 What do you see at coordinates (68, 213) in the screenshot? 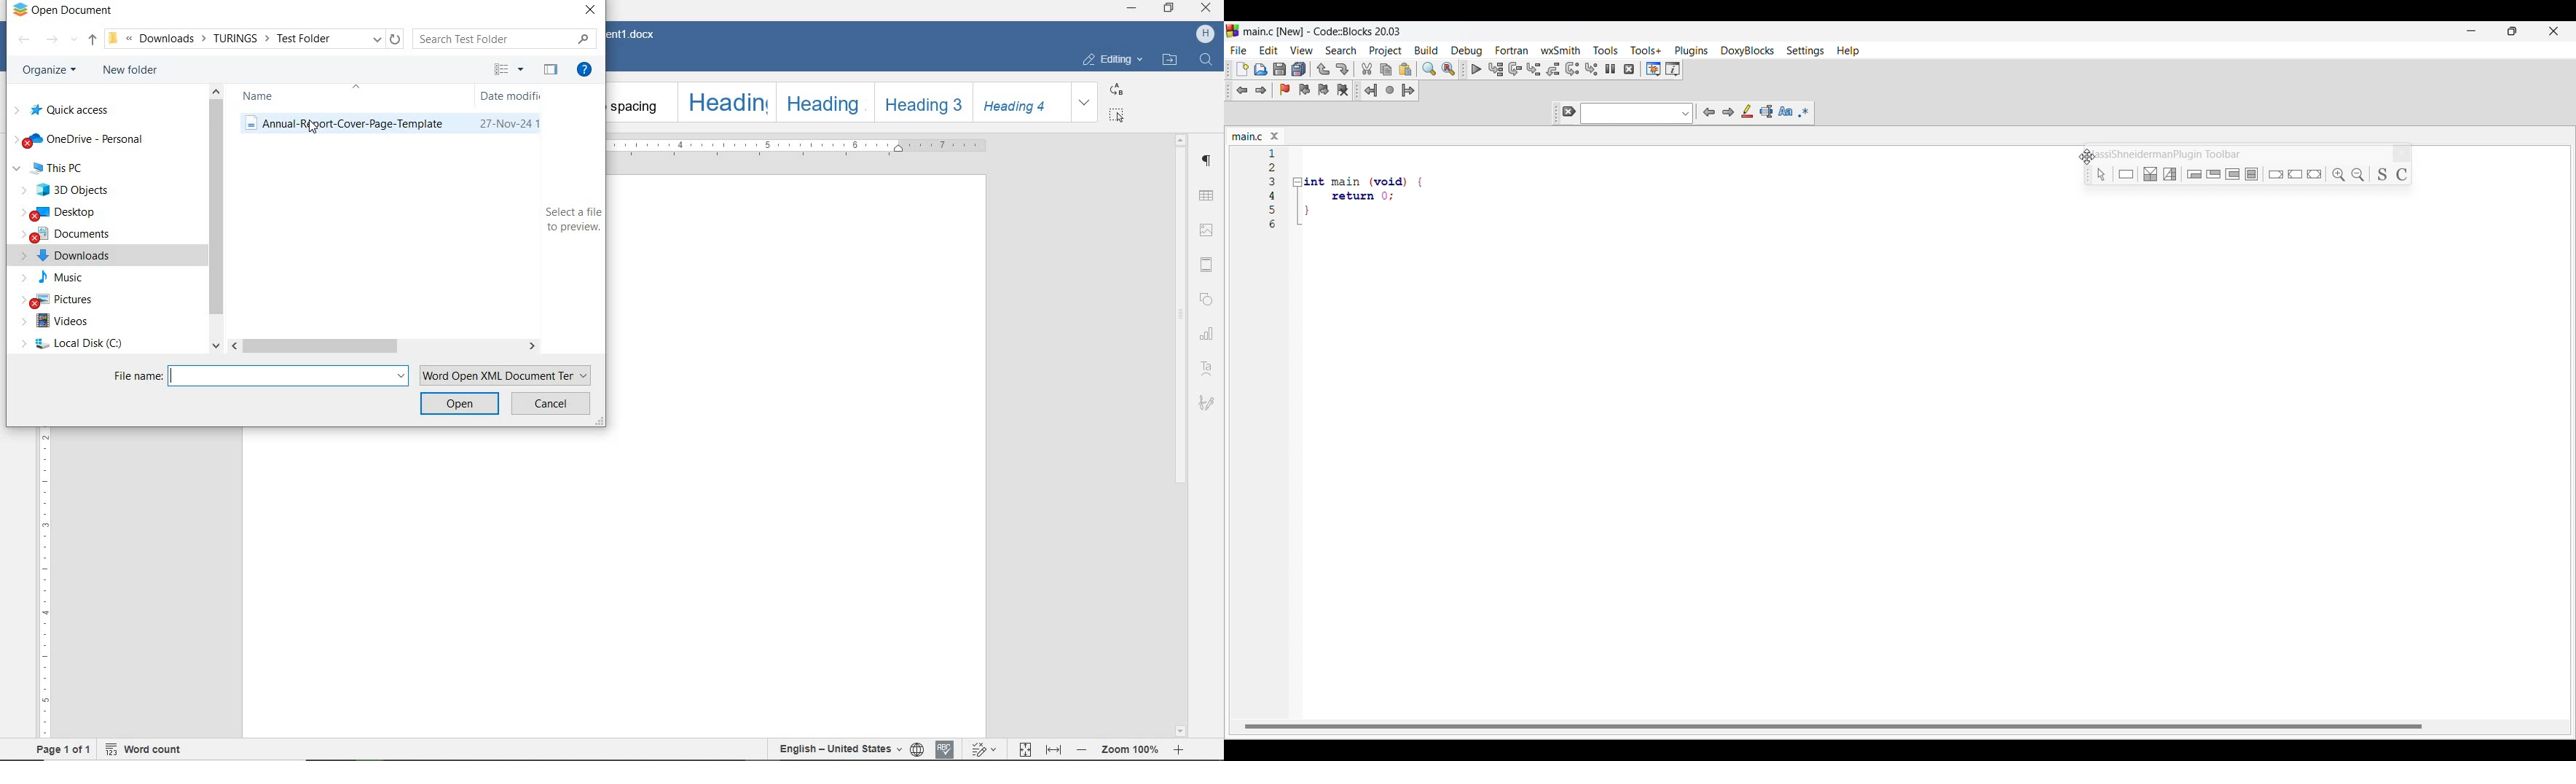
I see `desktop` at bounding box center [68, 213].